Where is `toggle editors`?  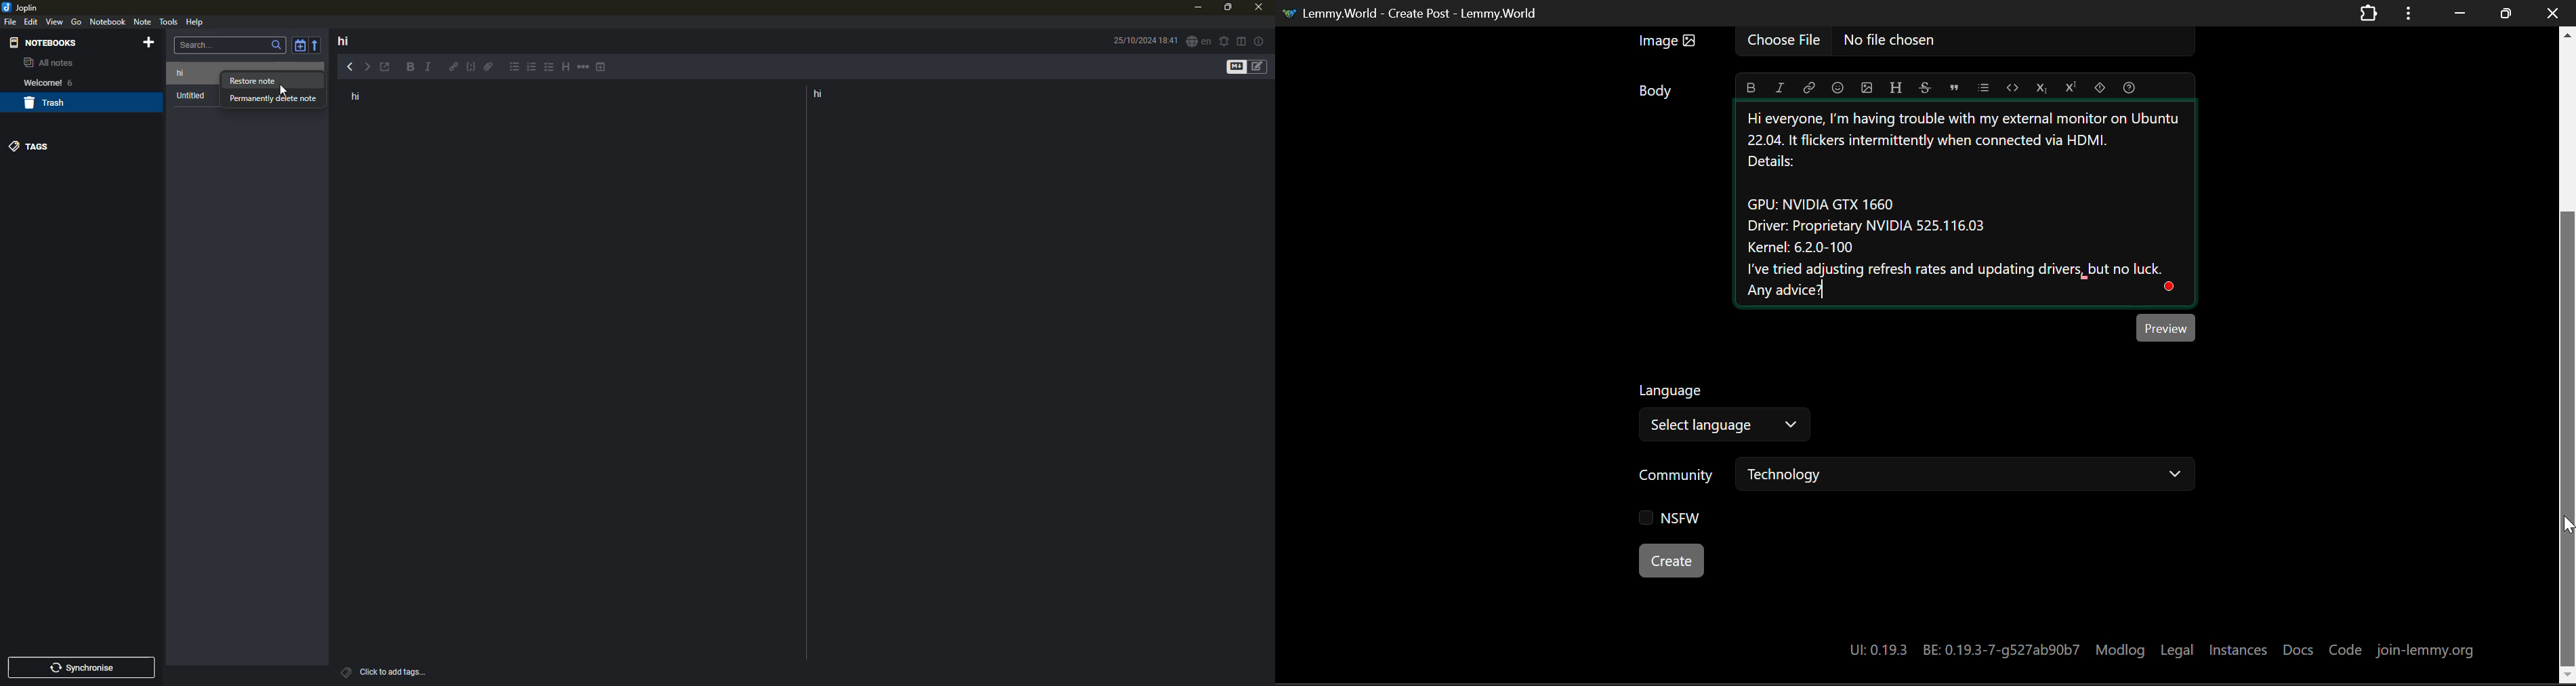 toggle editors is located at coordinates (1262, 67).